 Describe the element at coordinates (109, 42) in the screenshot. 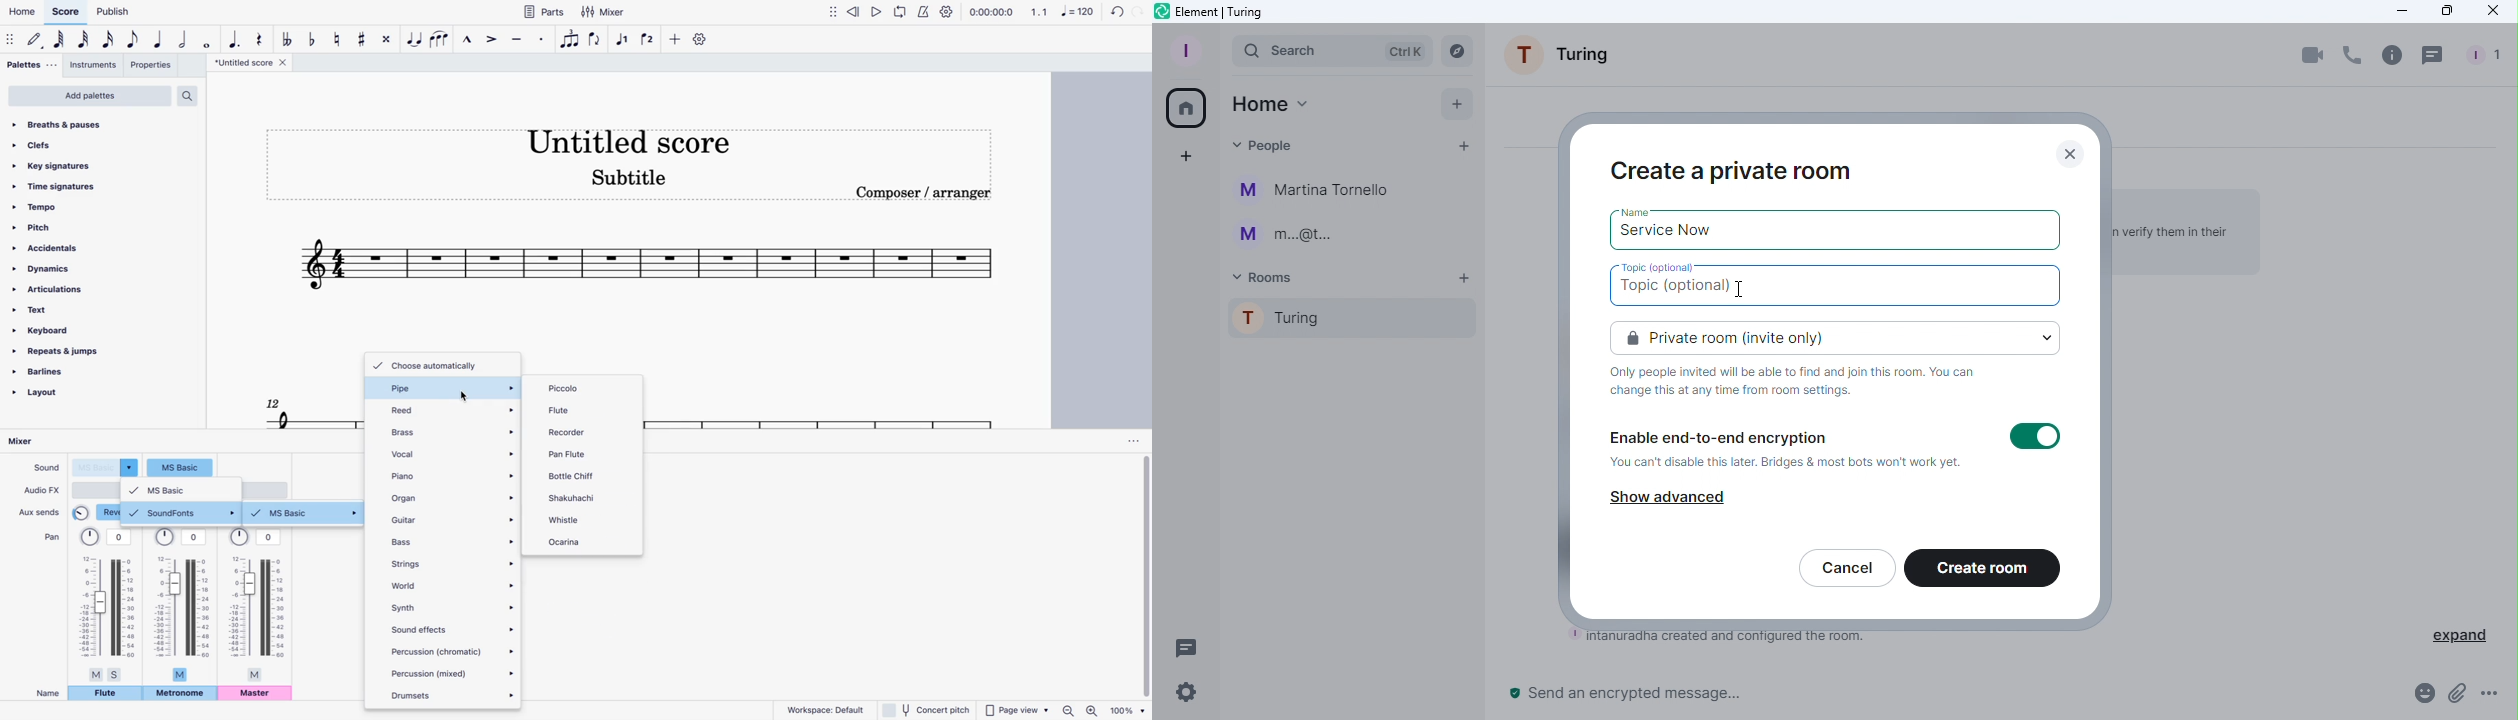

I see `16th note` at that location.